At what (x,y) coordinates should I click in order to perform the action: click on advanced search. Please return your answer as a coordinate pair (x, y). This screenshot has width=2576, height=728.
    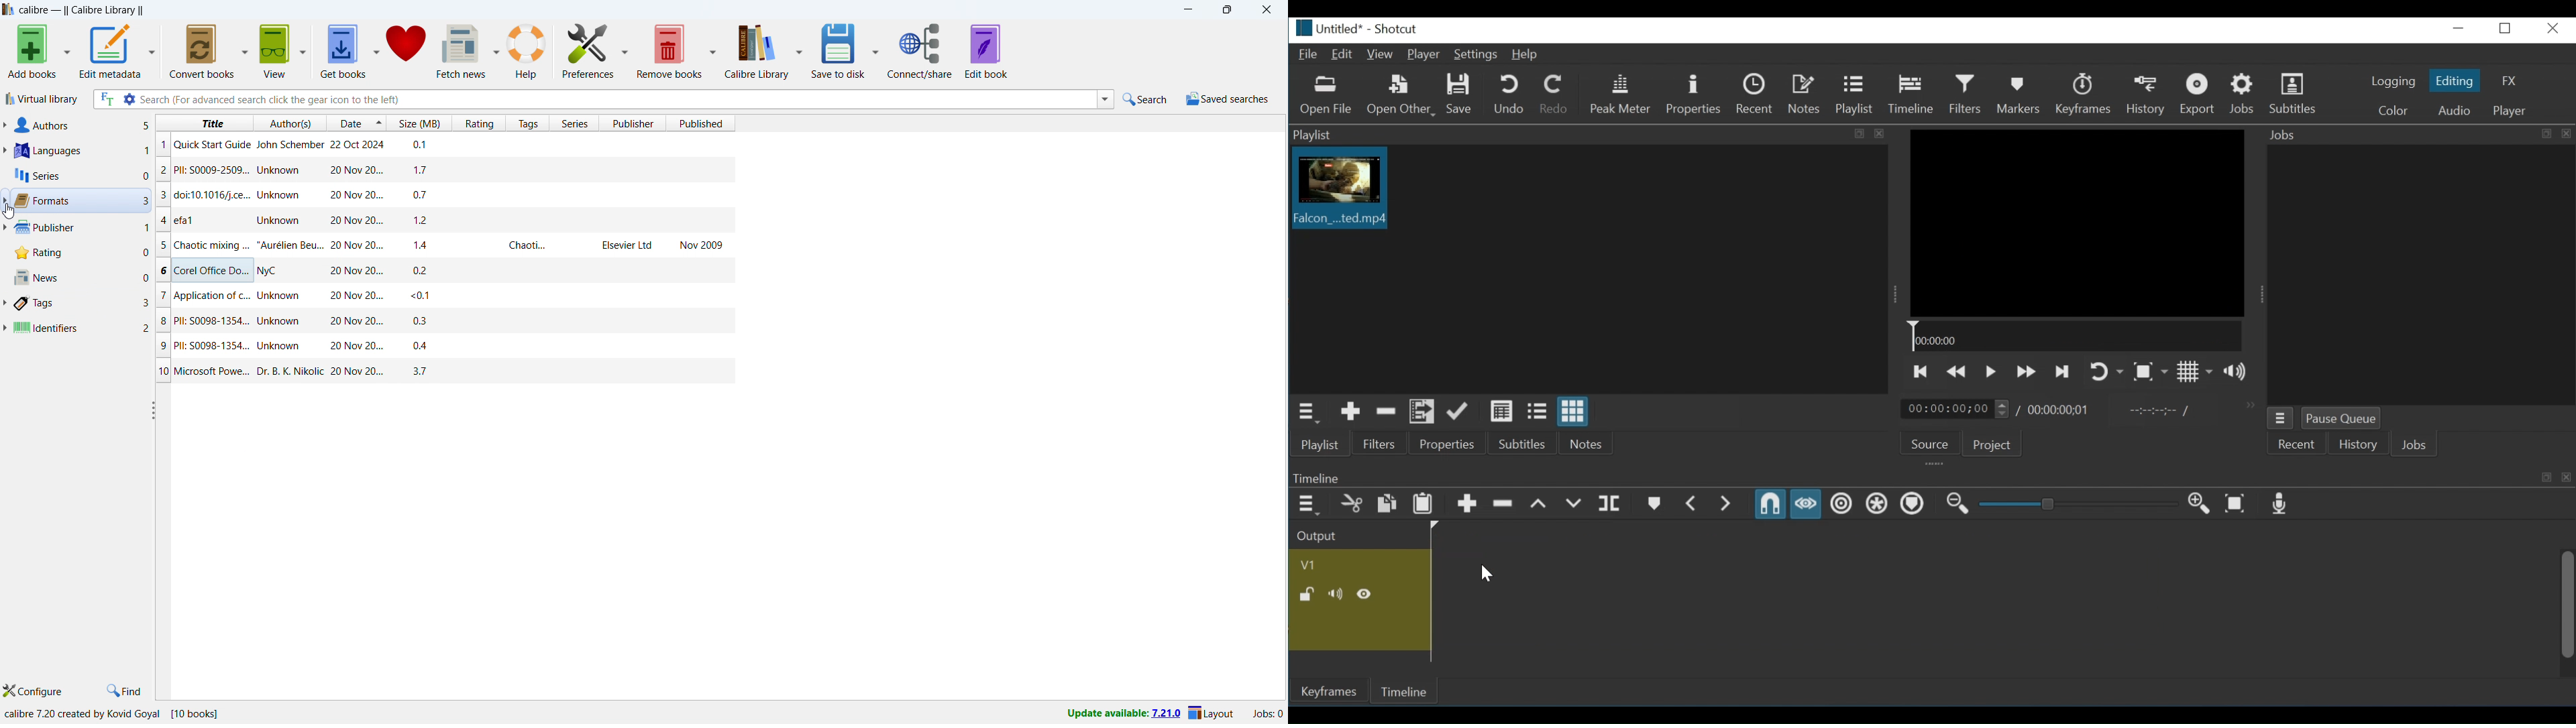
    Looking at the image, I should click on (130, 99).